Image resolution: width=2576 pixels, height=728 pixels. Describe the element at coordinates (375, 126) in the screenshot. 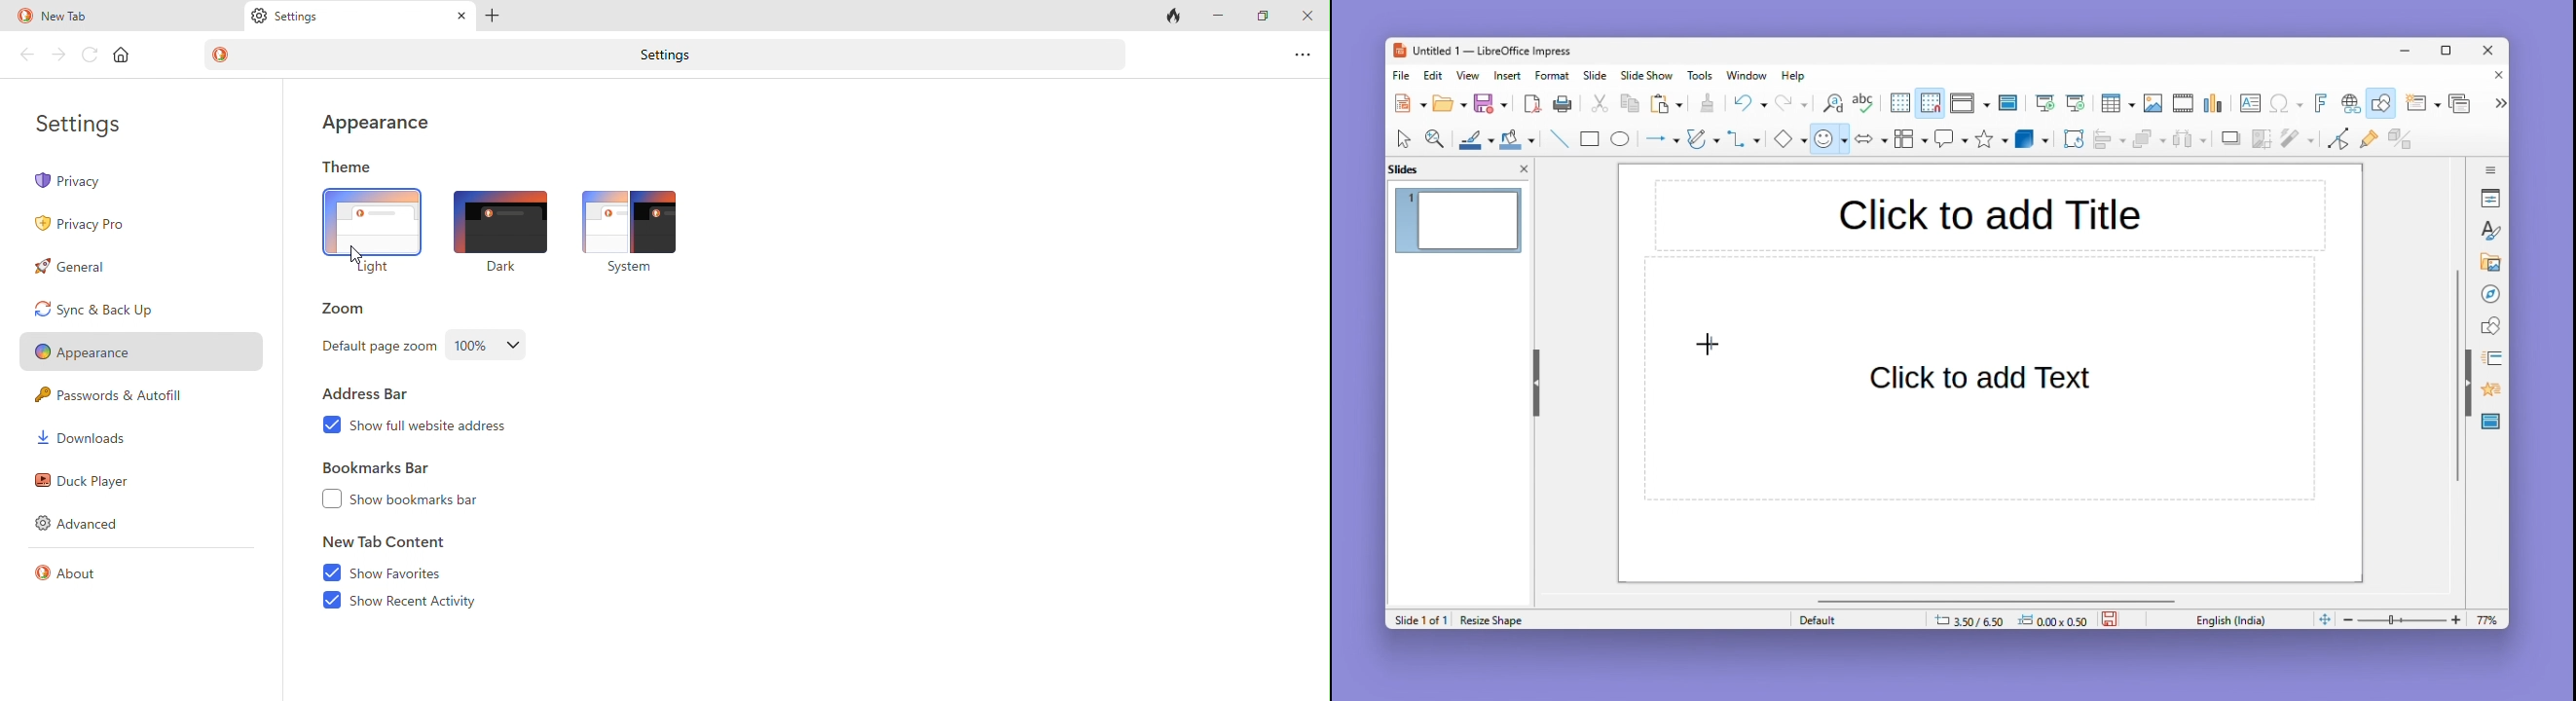

I see `appearance` at that location.